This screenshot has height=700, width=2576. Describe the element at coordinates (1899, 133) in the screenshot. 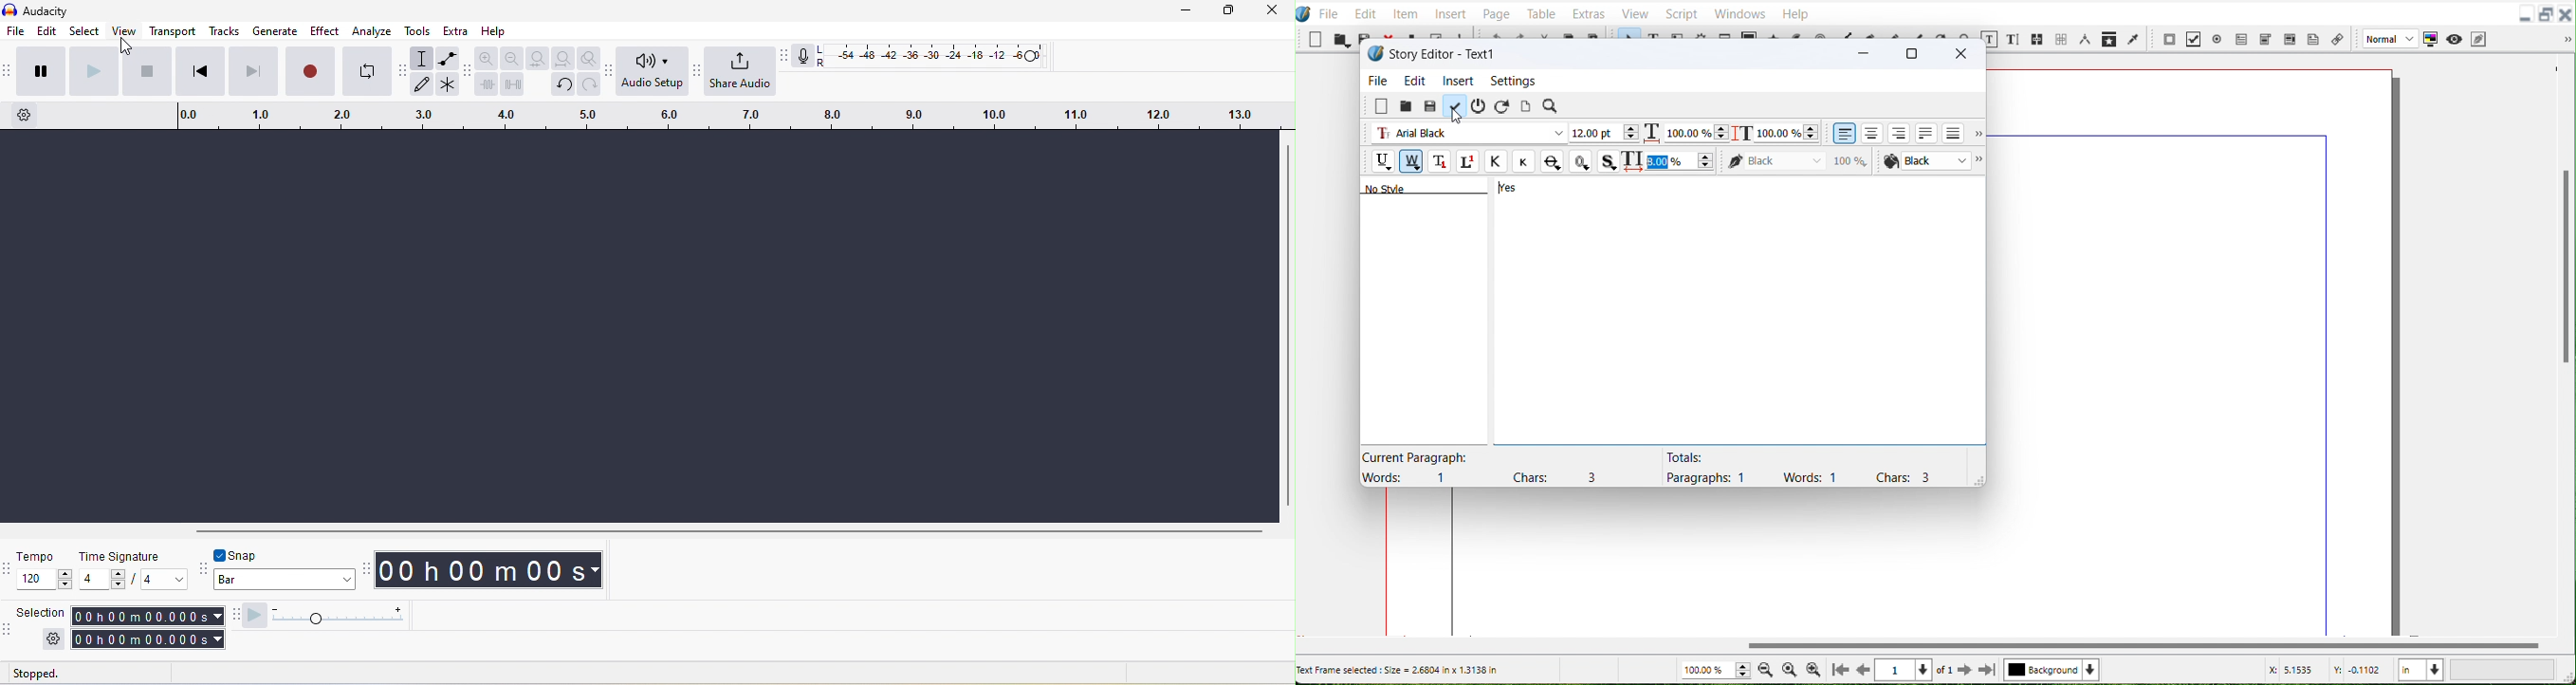

I see `align text right` at that location.